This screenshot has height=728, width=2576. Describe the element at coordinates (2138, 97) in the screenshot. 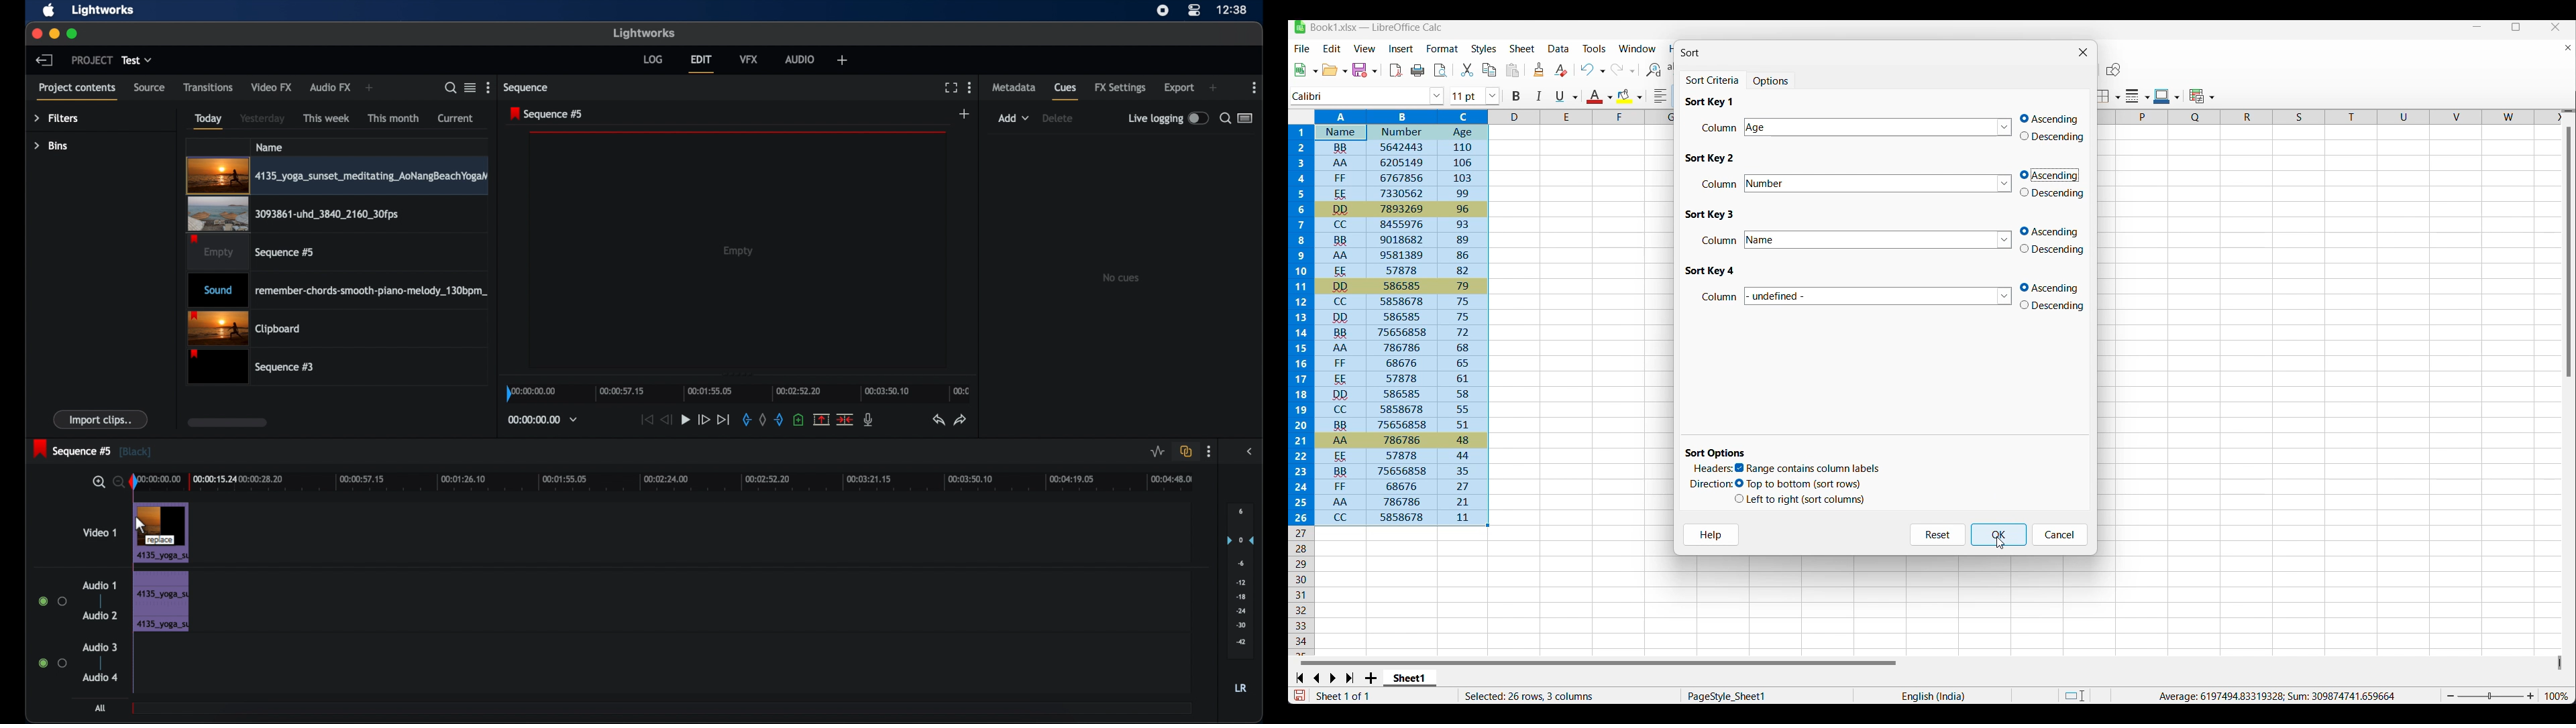

I see `Border style options` at that location.